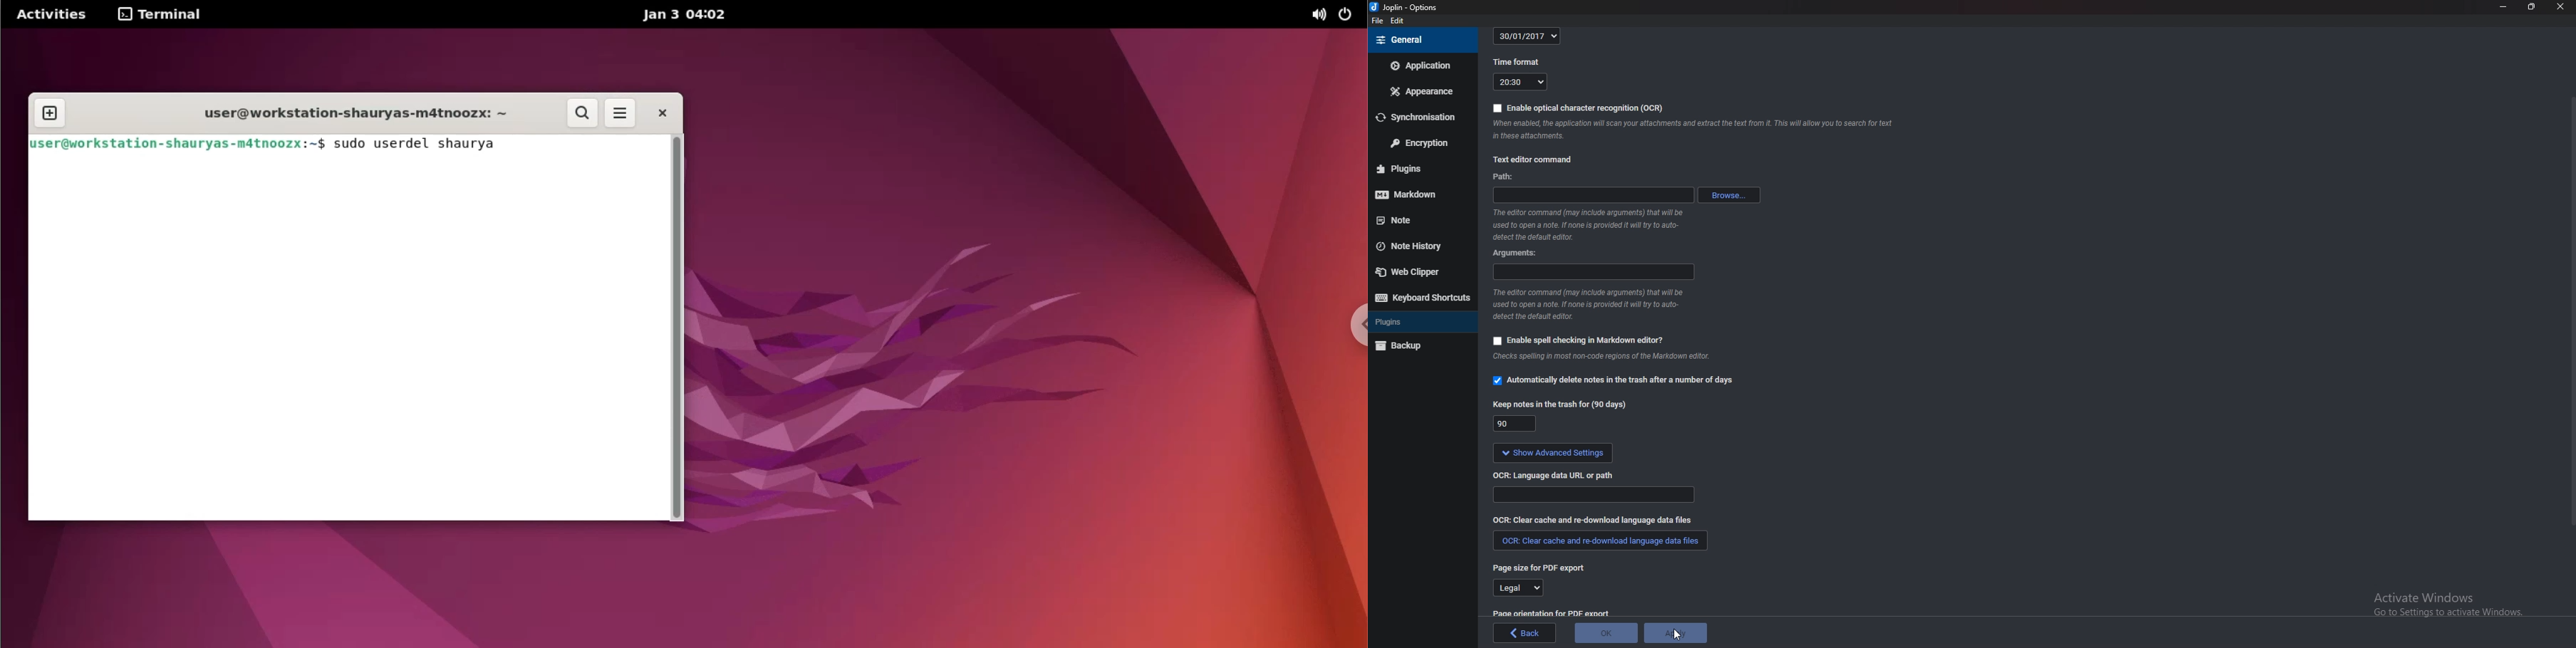  I want to click on Legal, so click(1517, 589).